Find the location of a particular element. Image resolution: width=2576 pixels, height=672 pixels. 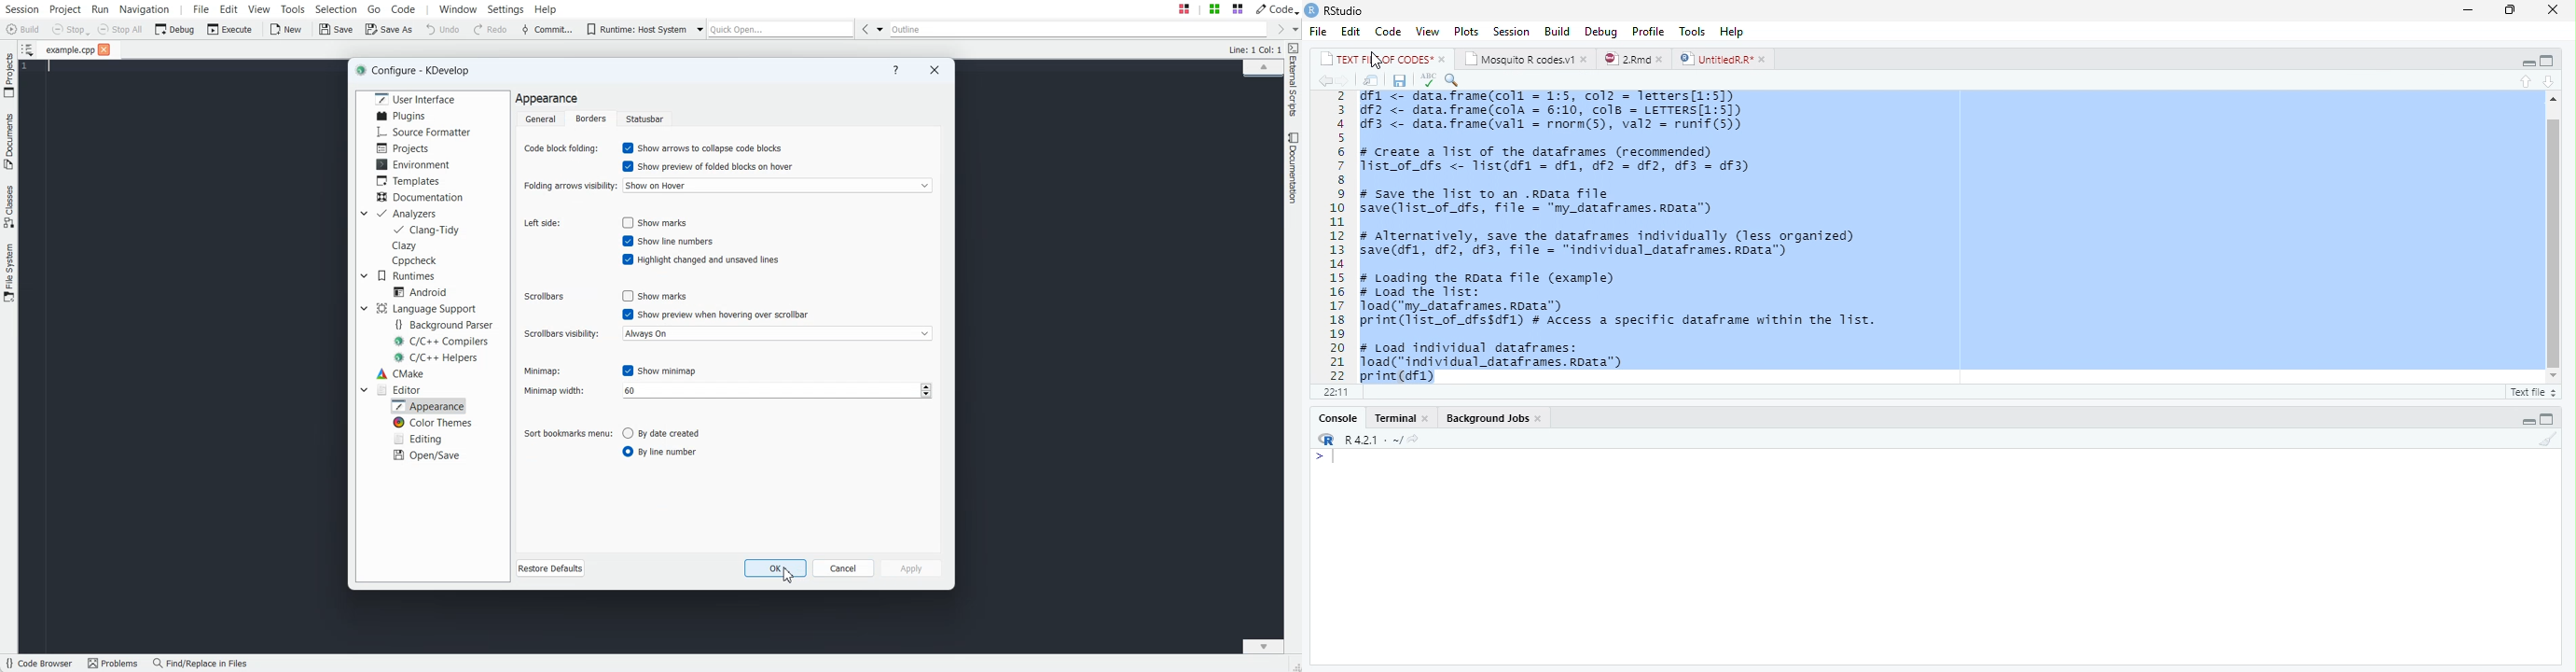

Line number is located at coordinates (1335, 236).